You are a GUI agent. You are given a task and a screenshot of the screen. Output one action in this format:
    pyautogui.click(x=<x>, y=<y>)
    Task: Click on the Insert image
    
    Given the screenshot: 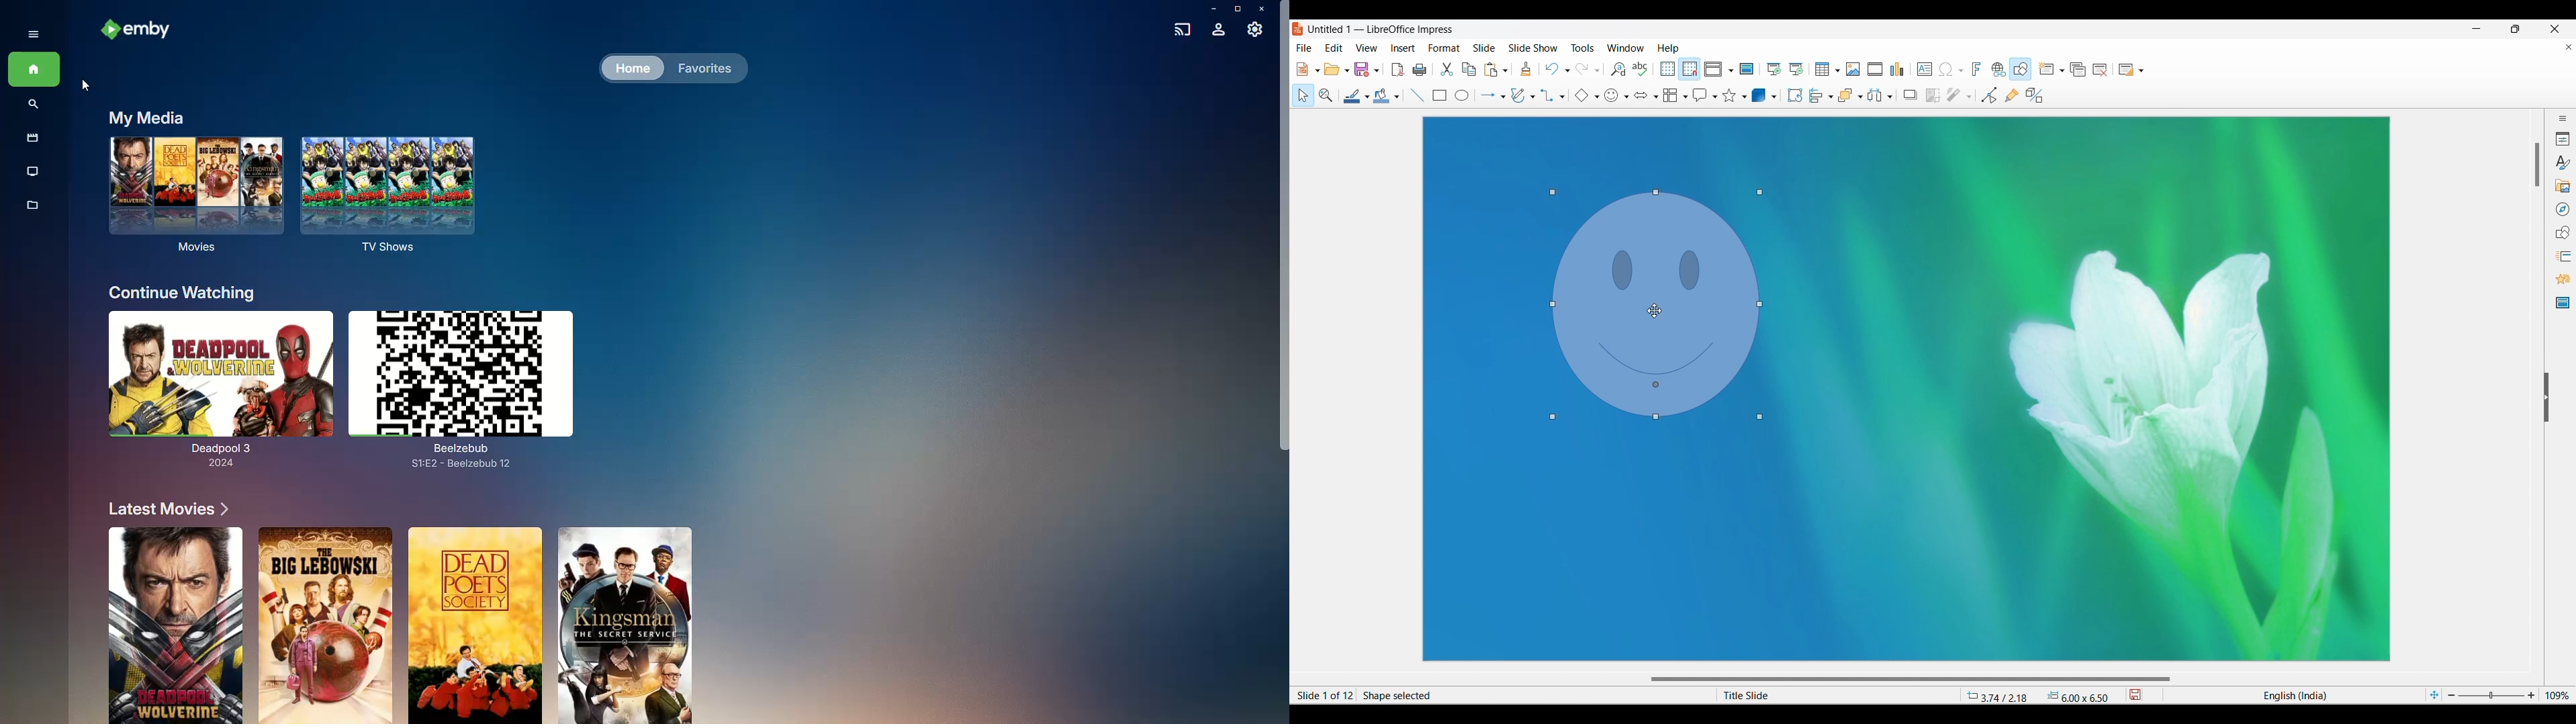 What is the action you would take?
    pyautogui.click(x=1853, y=69)
    